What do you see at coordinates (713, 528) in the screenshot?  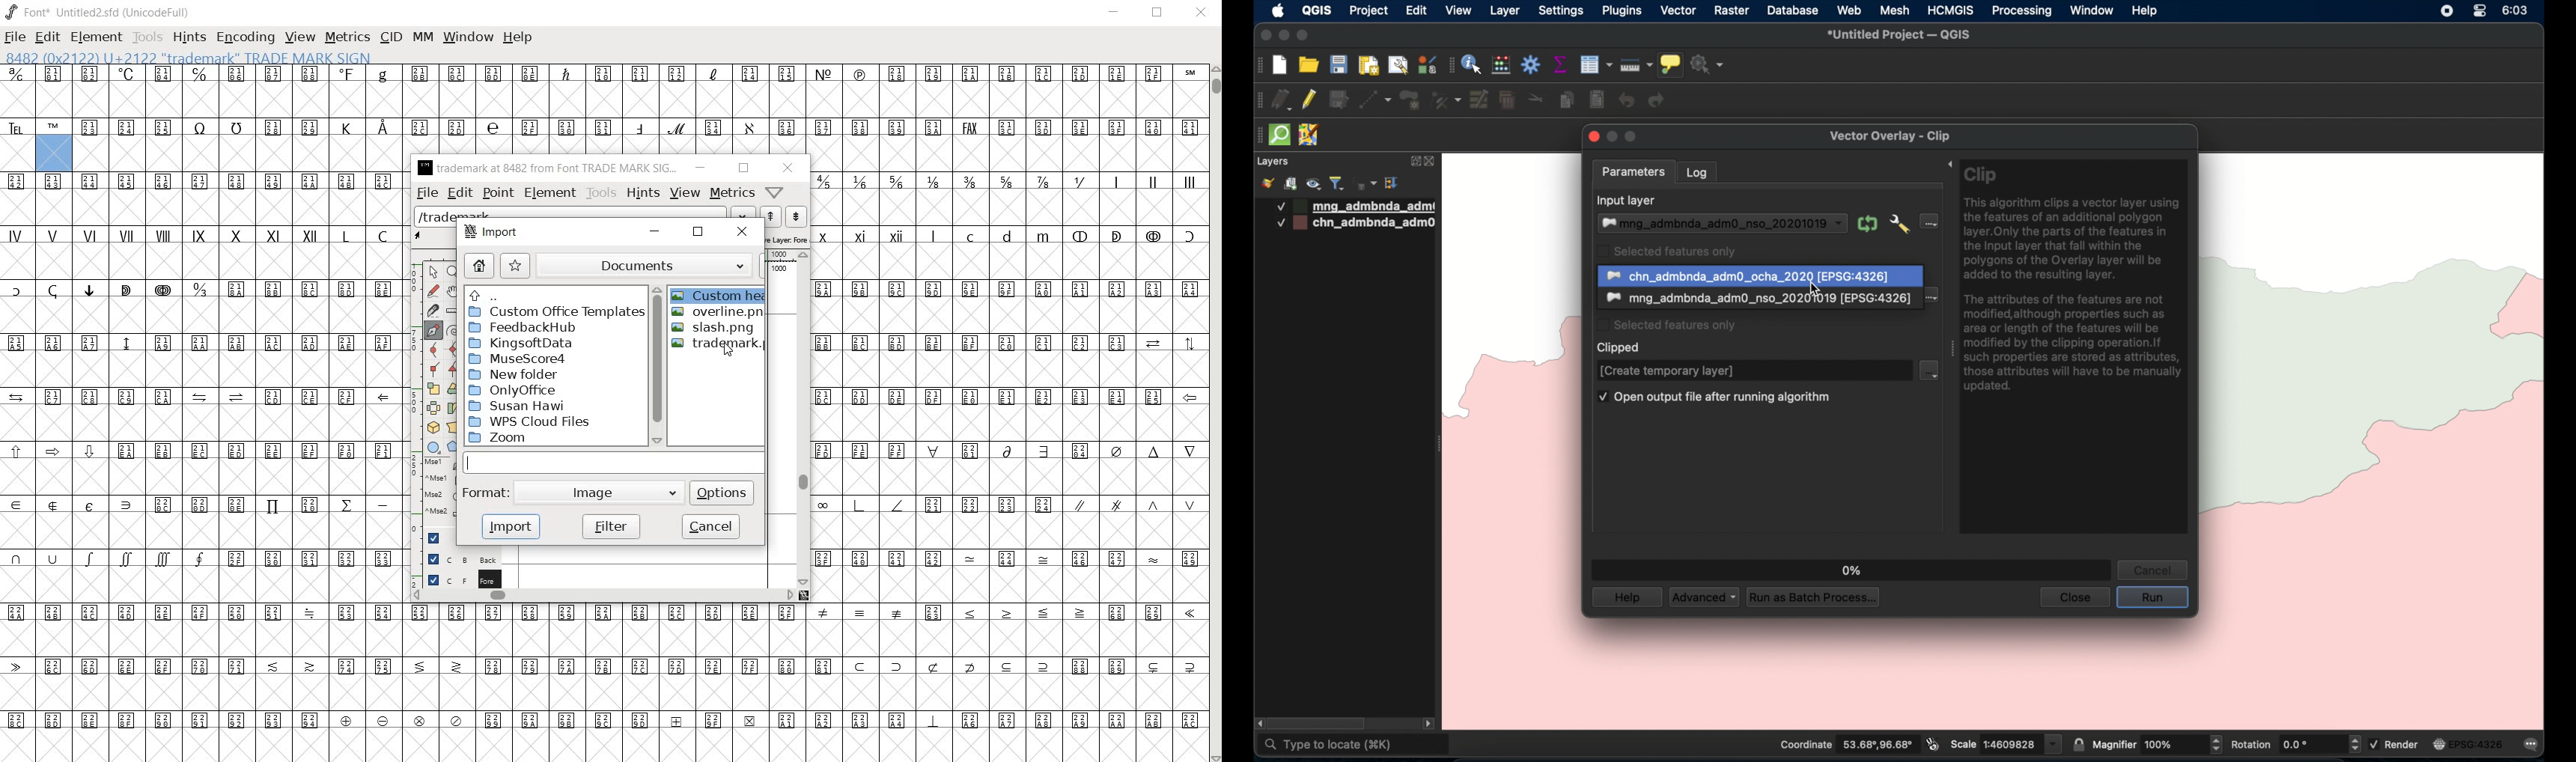 I see `cancel` at bounding box center [713, 528].